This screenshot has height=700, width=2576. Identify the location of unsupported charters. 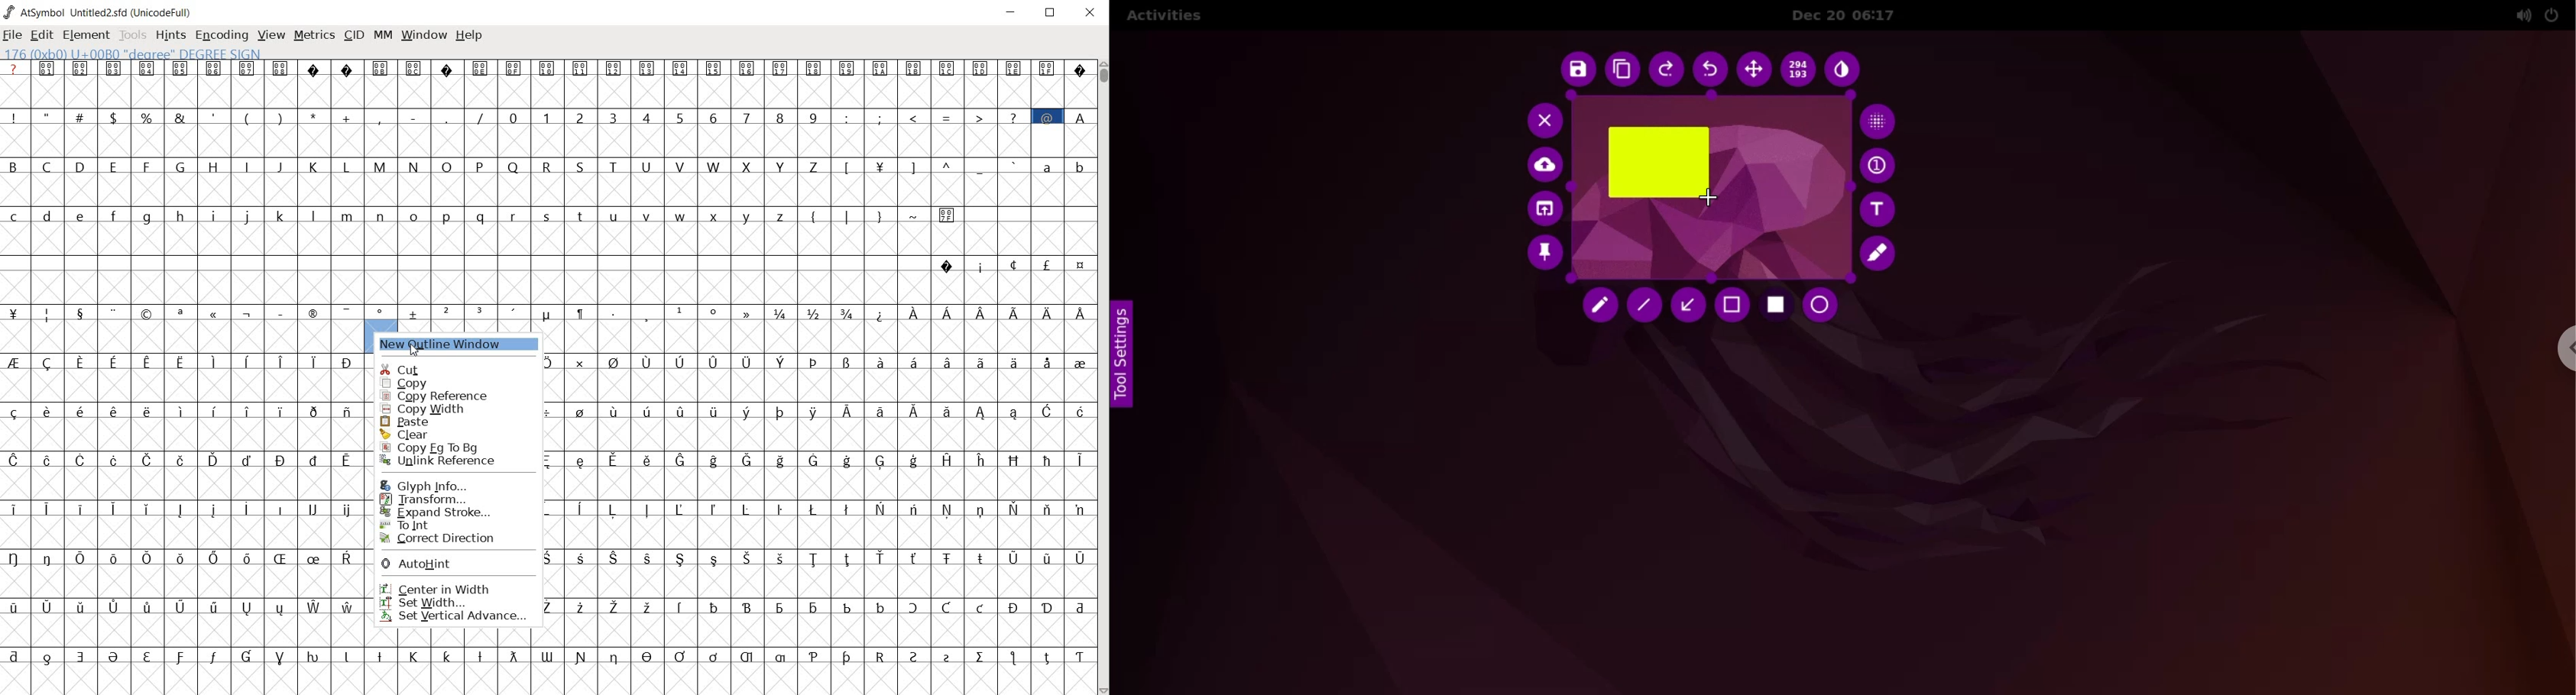
(331, 67).